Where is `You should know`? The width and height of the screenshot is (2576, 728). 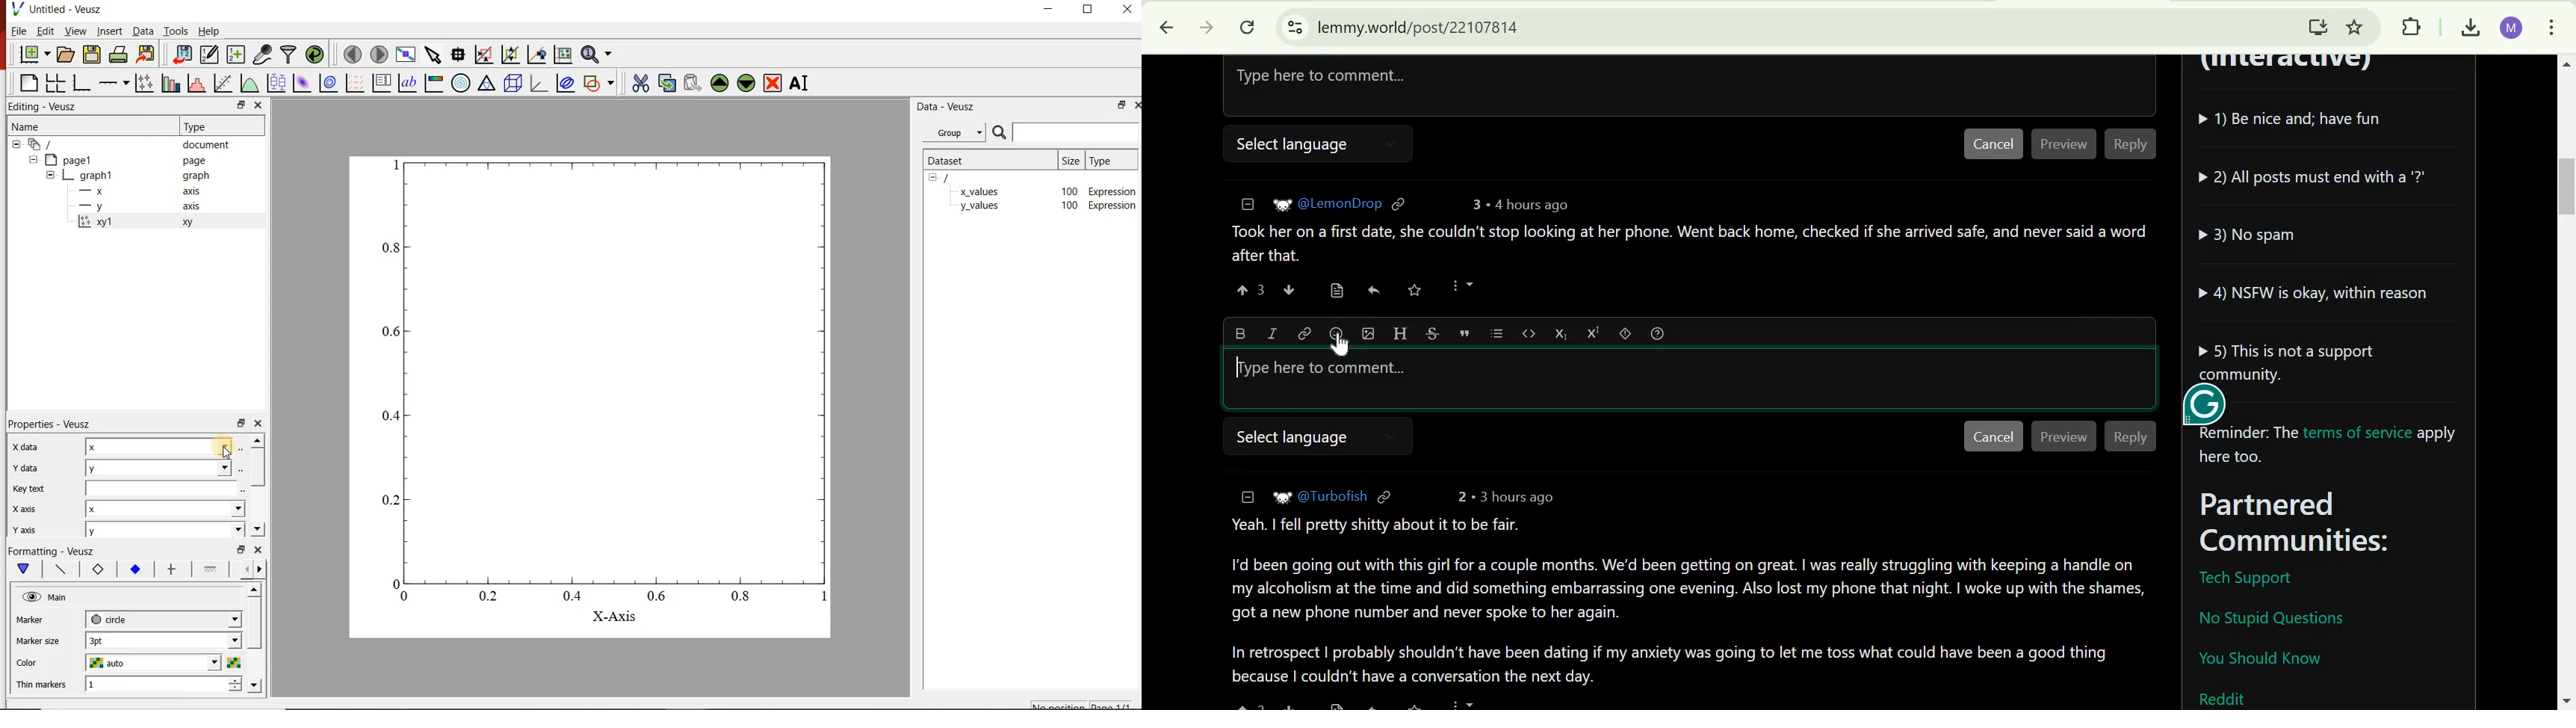 You should know is located at coordinates (2260, 661).